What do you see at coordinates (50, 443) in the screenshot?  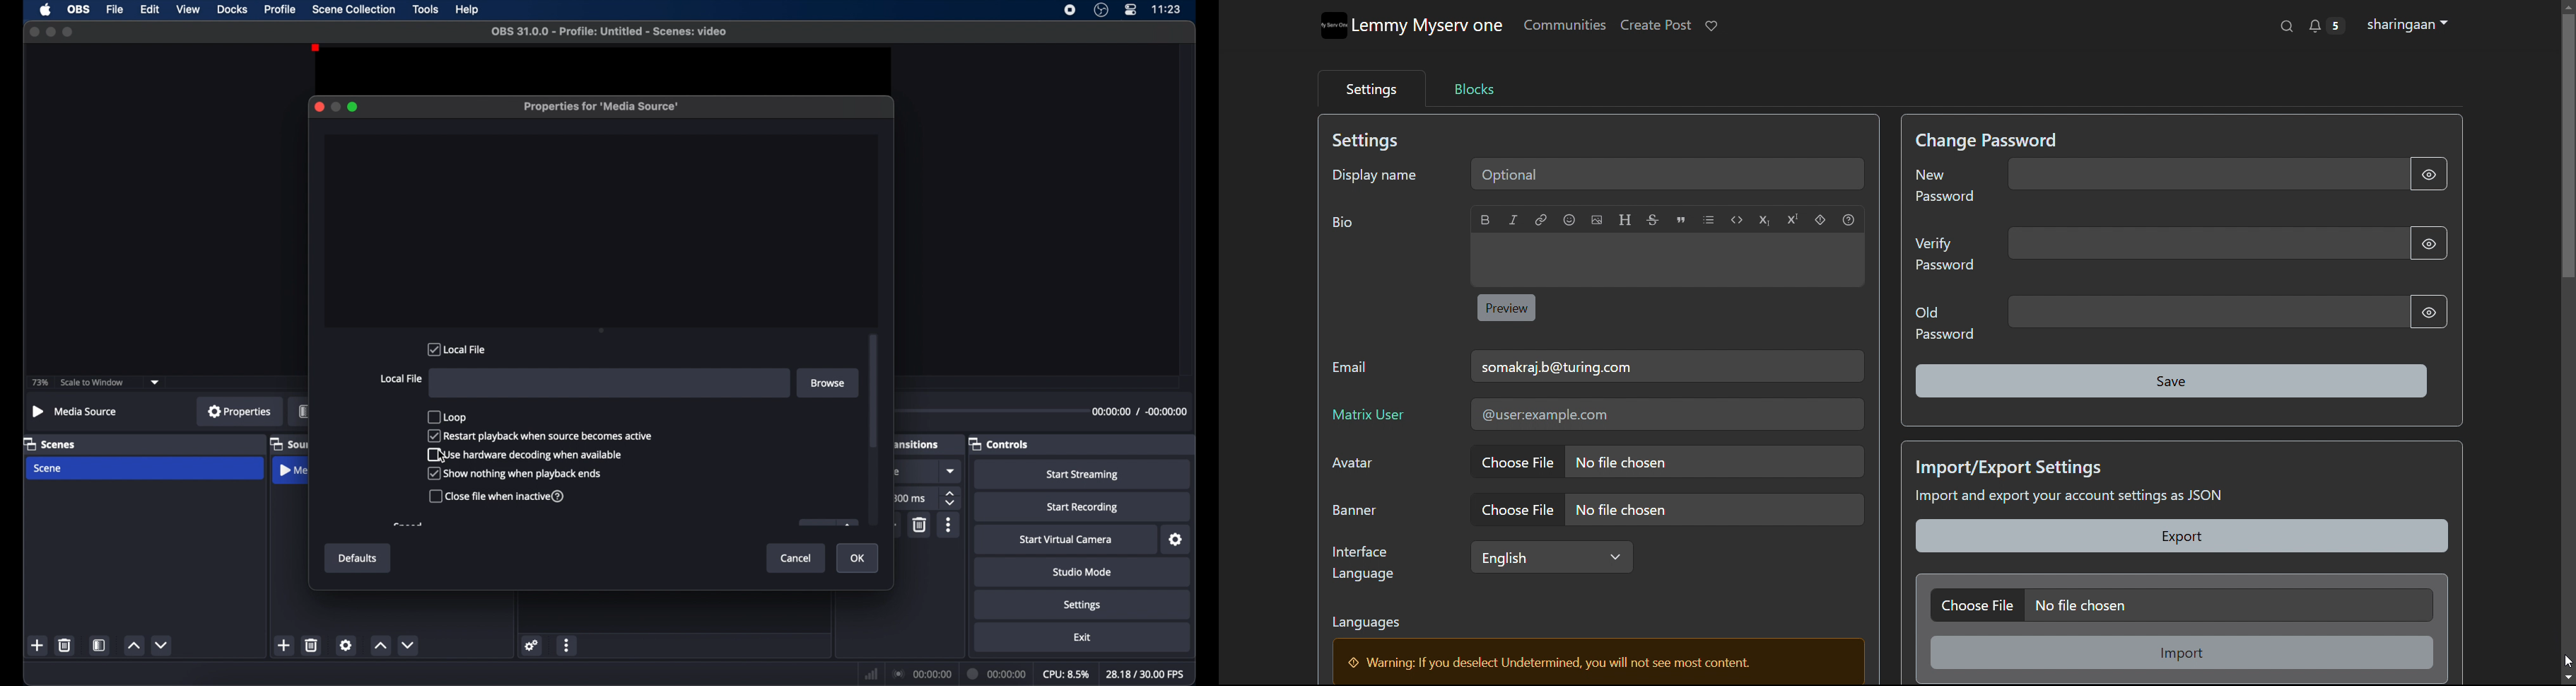 I see `scenes` at bounding box center [50, 443].